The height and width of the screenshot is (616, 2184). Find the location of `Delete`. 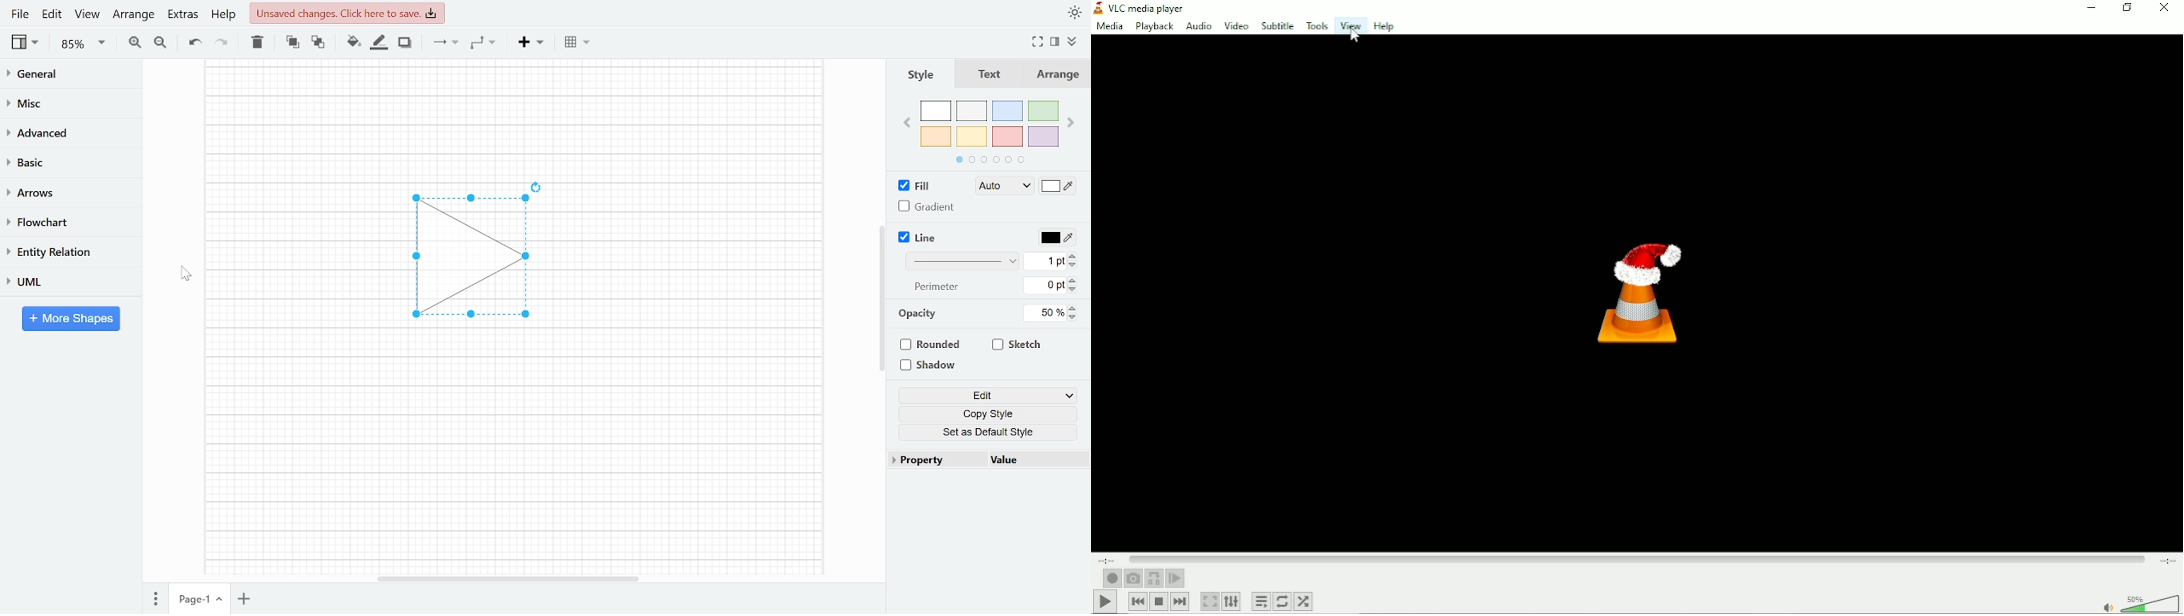

Delete is located at coordinates (256, 42).